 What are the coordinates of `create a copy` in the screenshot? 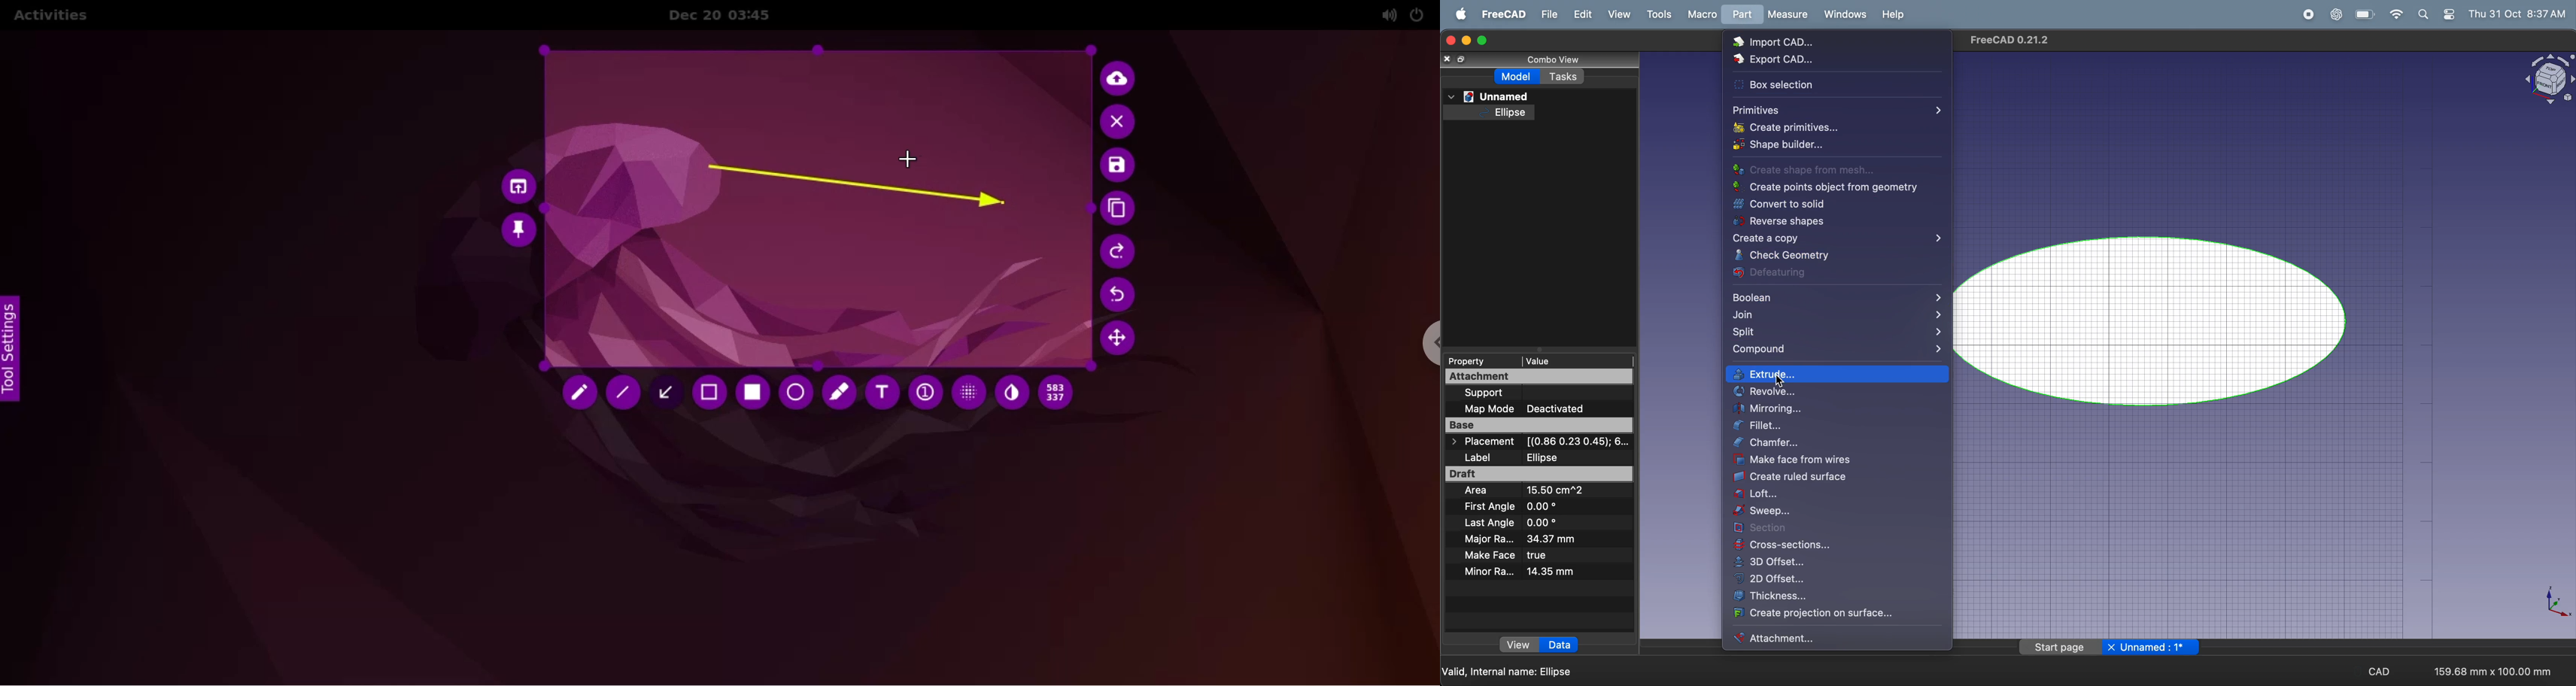 It's located at (1836, 238).